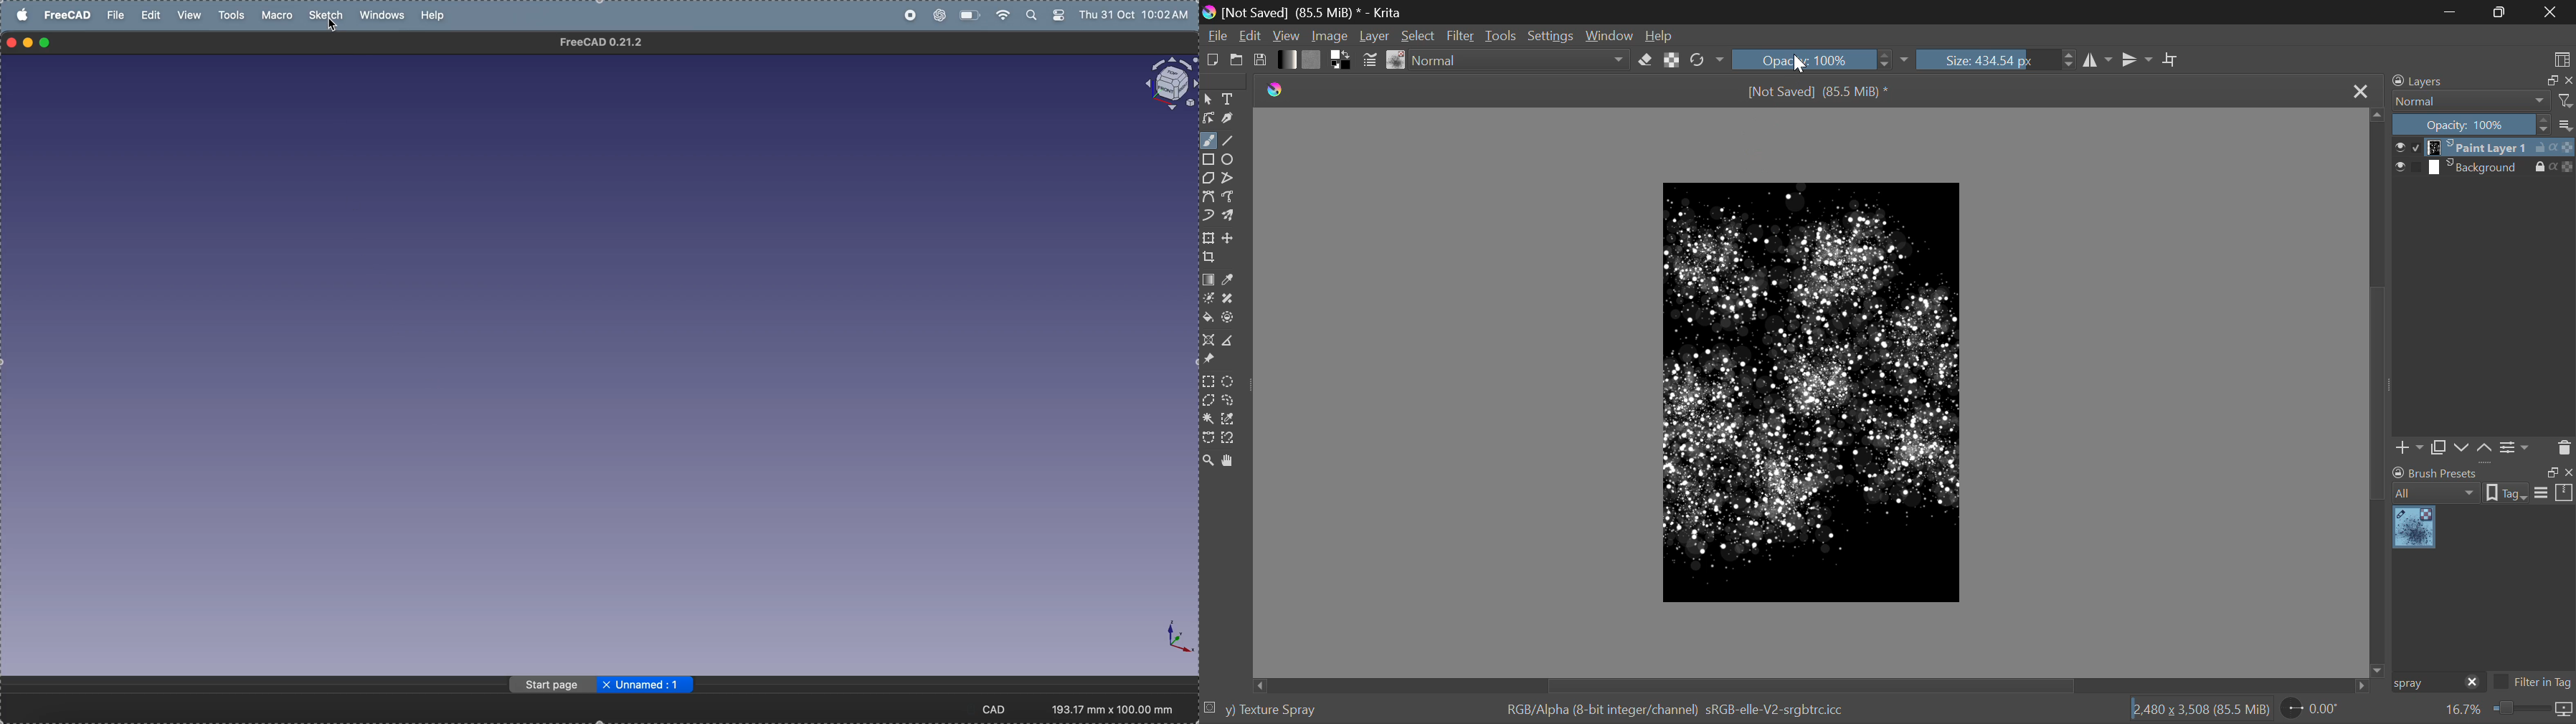  I want to click on [Not Saved] (69.2 MiB) * - Krita, so click(1323, 12).